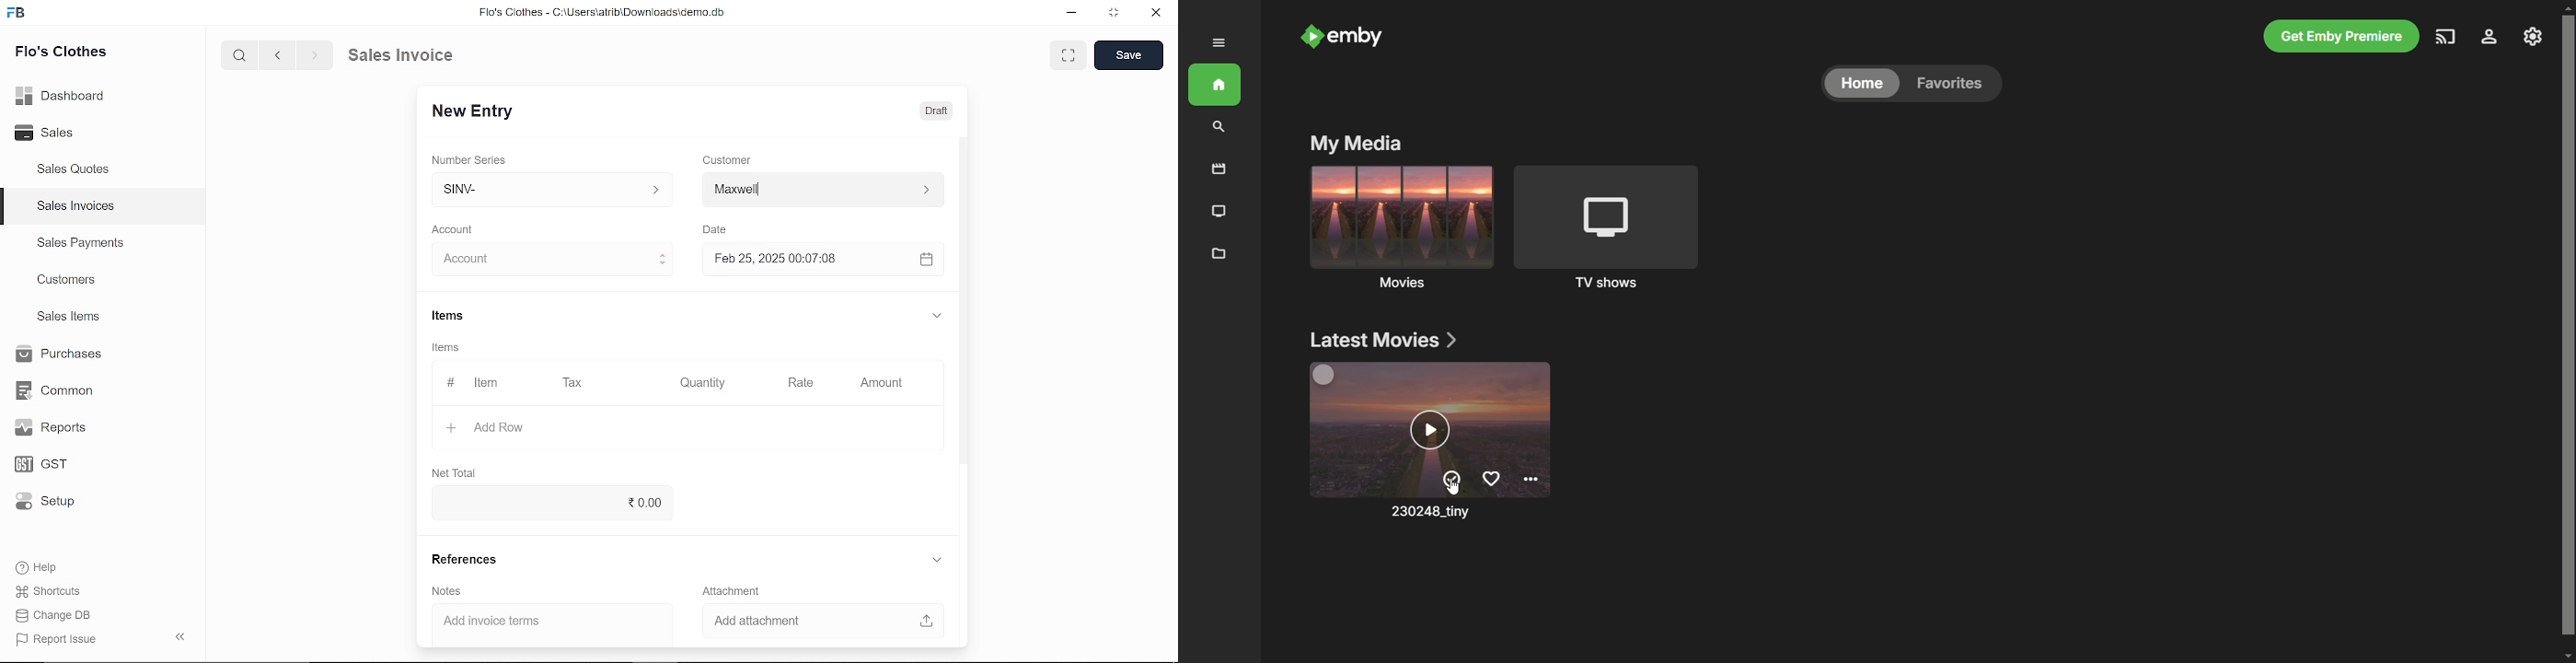  Describe the element at coordinates (1129, 55) in the screenshot. I see `save` at that location.